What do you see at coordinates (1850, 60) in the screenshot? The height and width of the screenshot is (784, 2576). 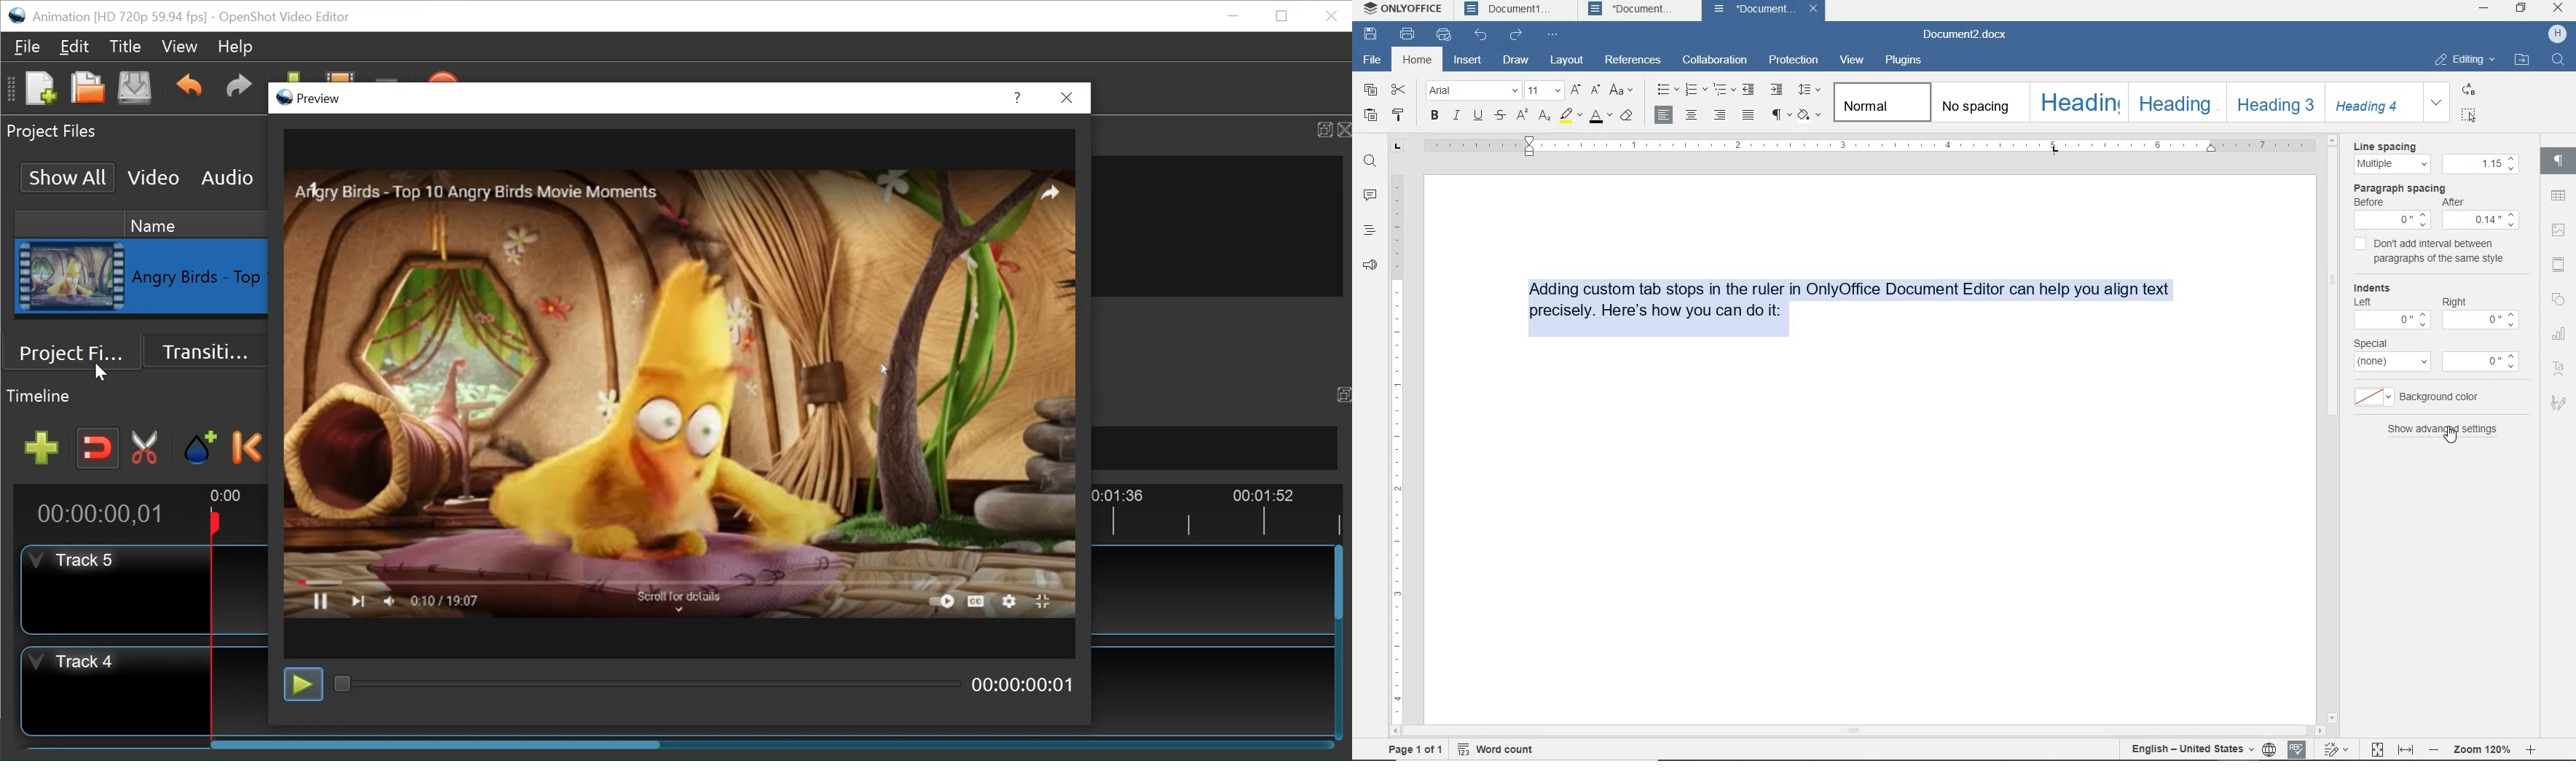 I see `view` at bounding box center [1850, 60].